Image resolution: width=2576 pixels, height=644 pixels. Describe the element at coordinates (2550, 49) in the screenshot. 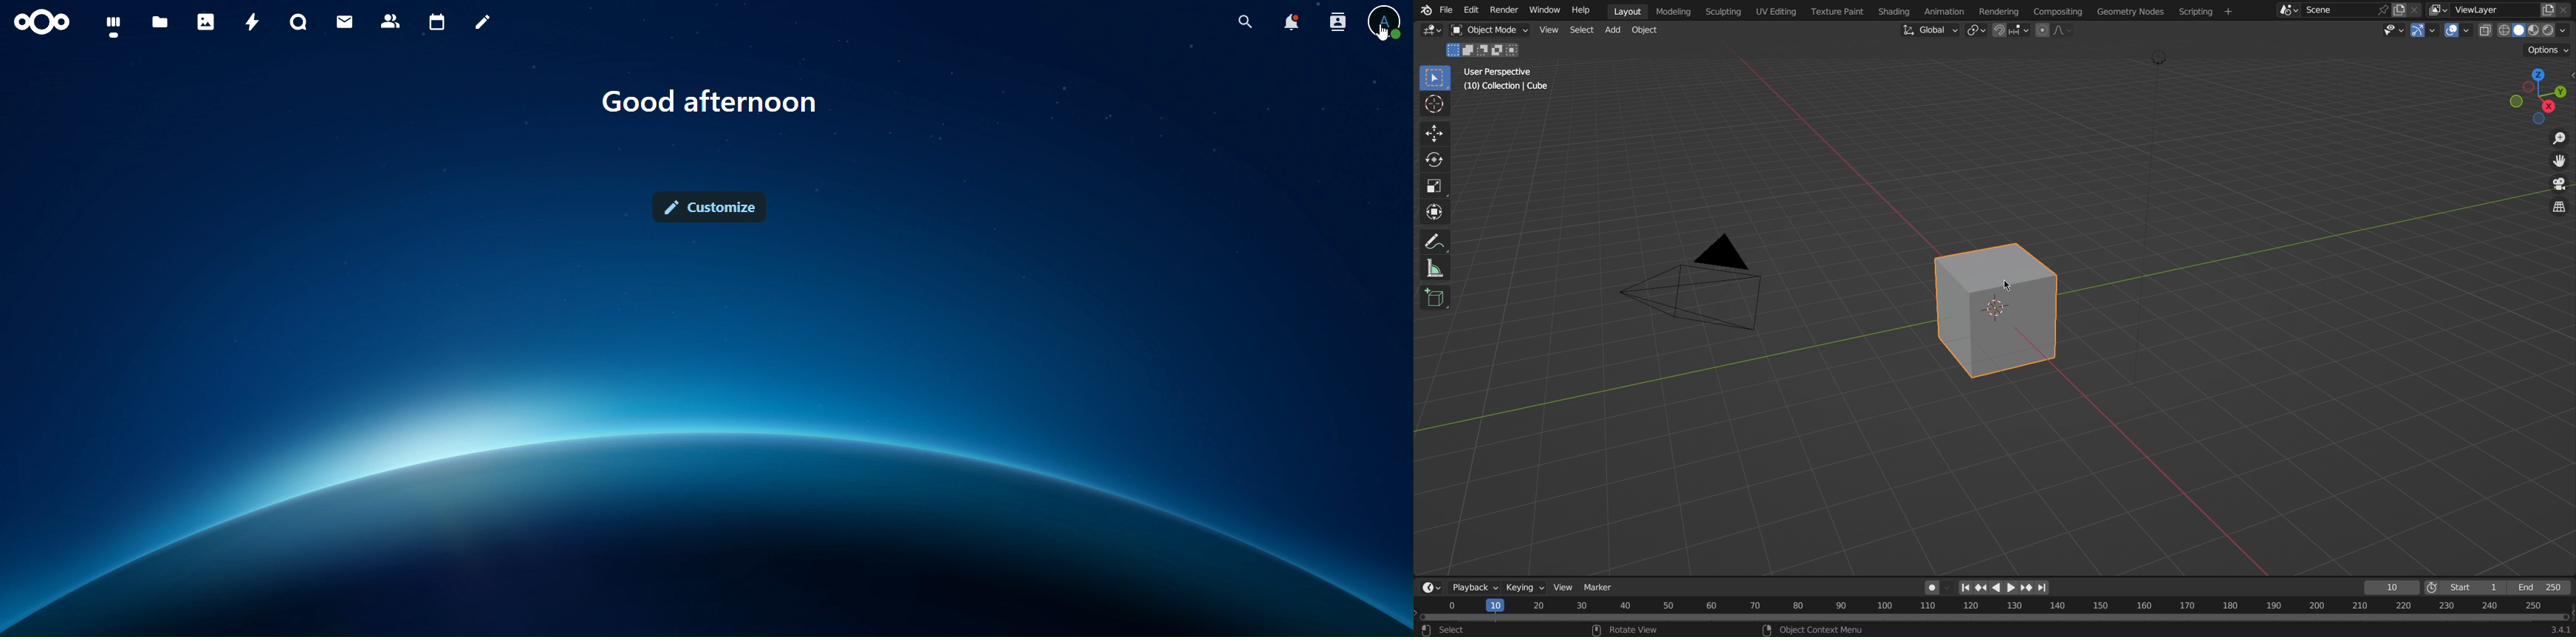

I see `Options` at that location.